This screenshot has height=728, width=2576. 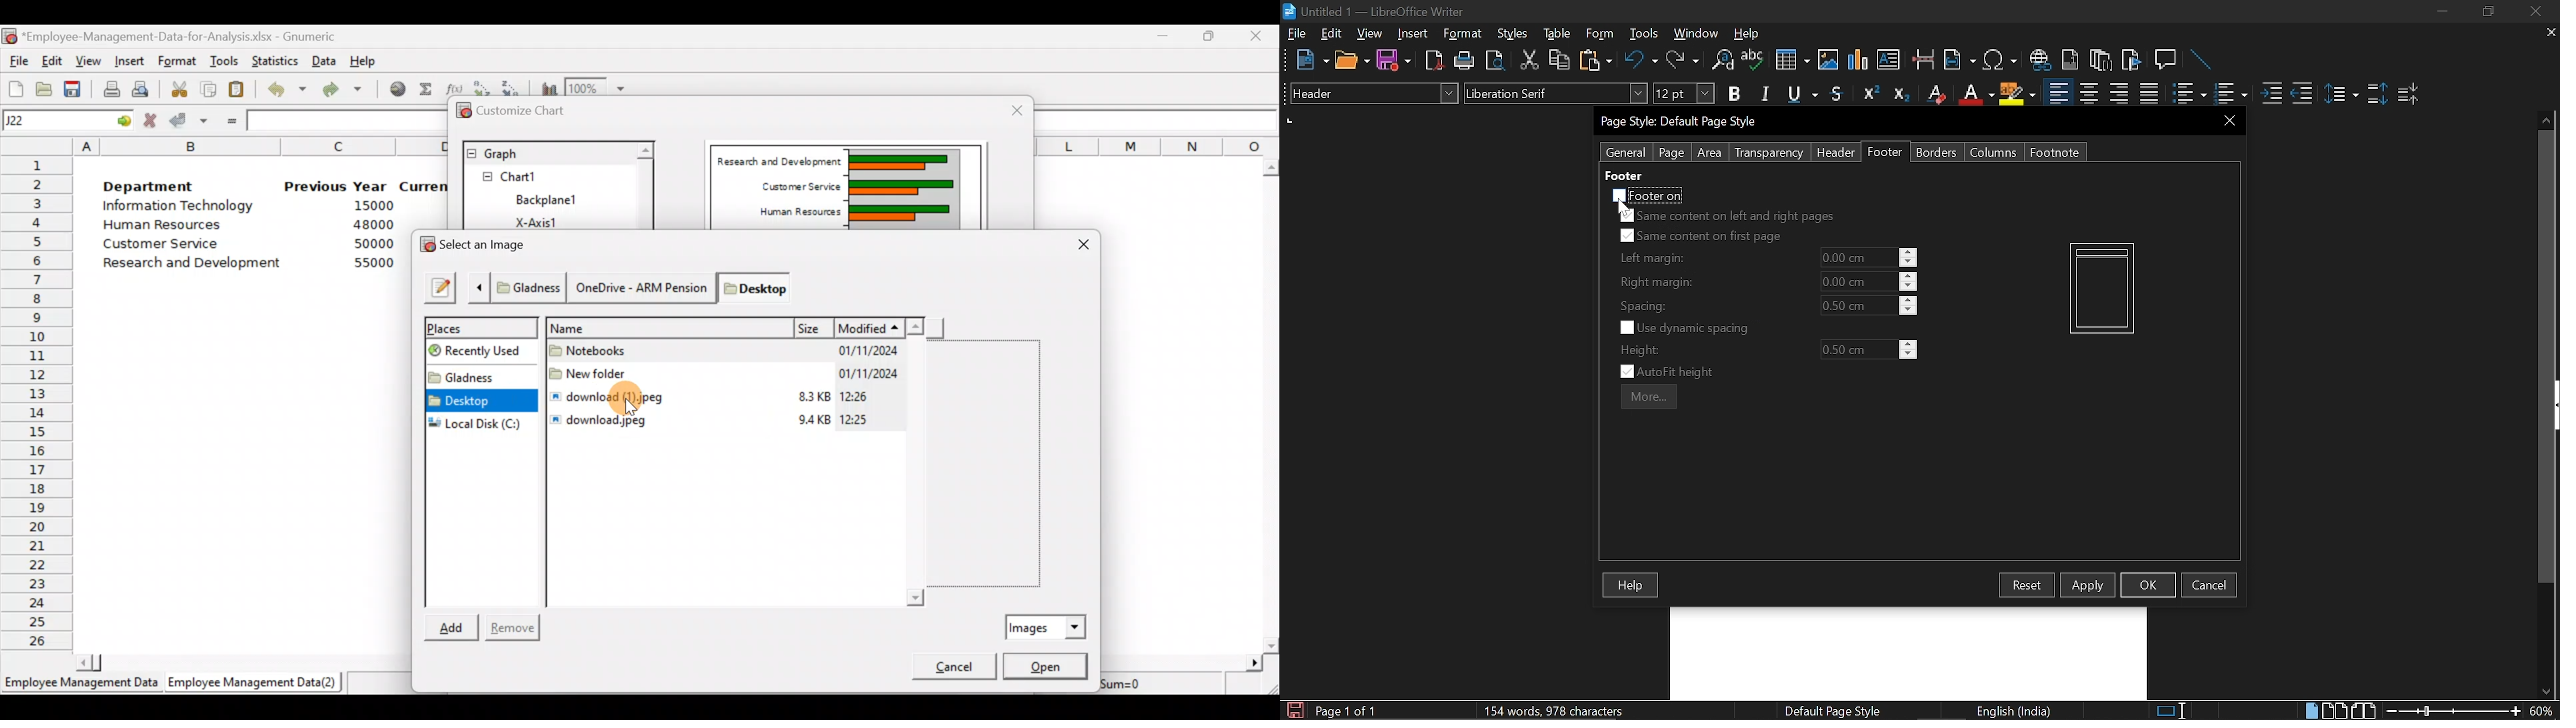 What do you see at coordinates (2534, 12) in the screenshot?
I see `Close` at bounding box center [2534, 12].